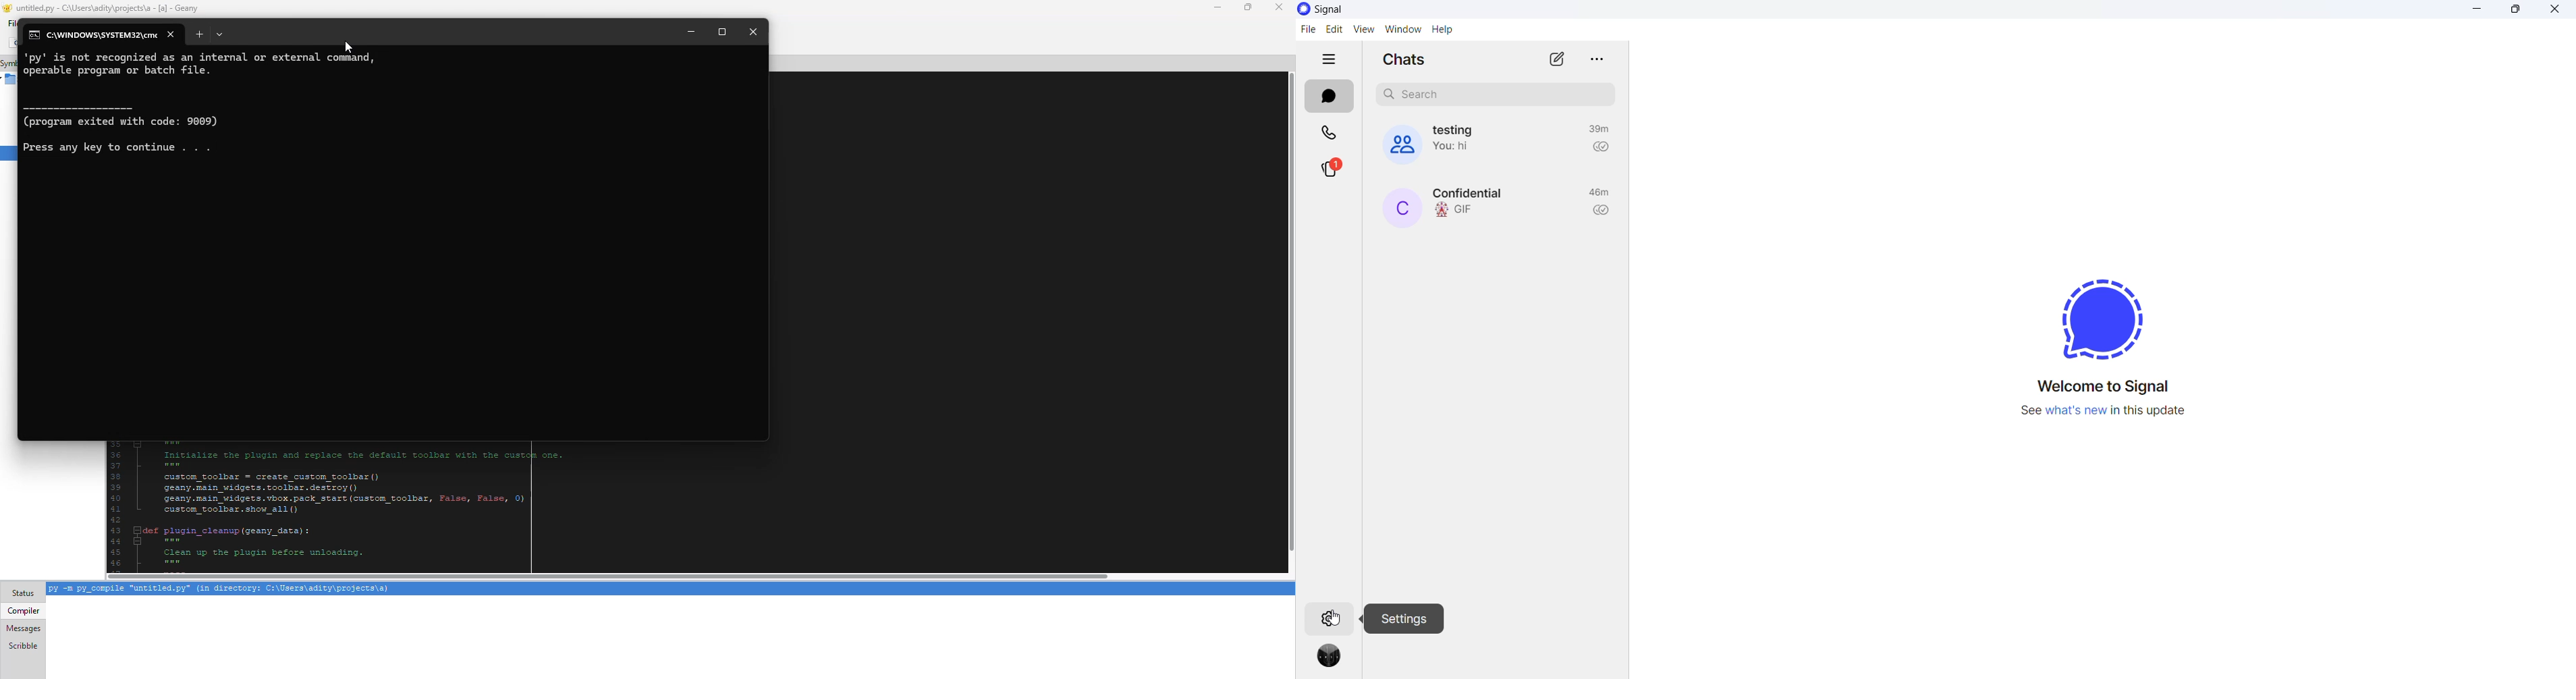 Image resolution: width=2576 pixels, height=700 pixels. I want to click on group cover photo, so click(1395, 145).